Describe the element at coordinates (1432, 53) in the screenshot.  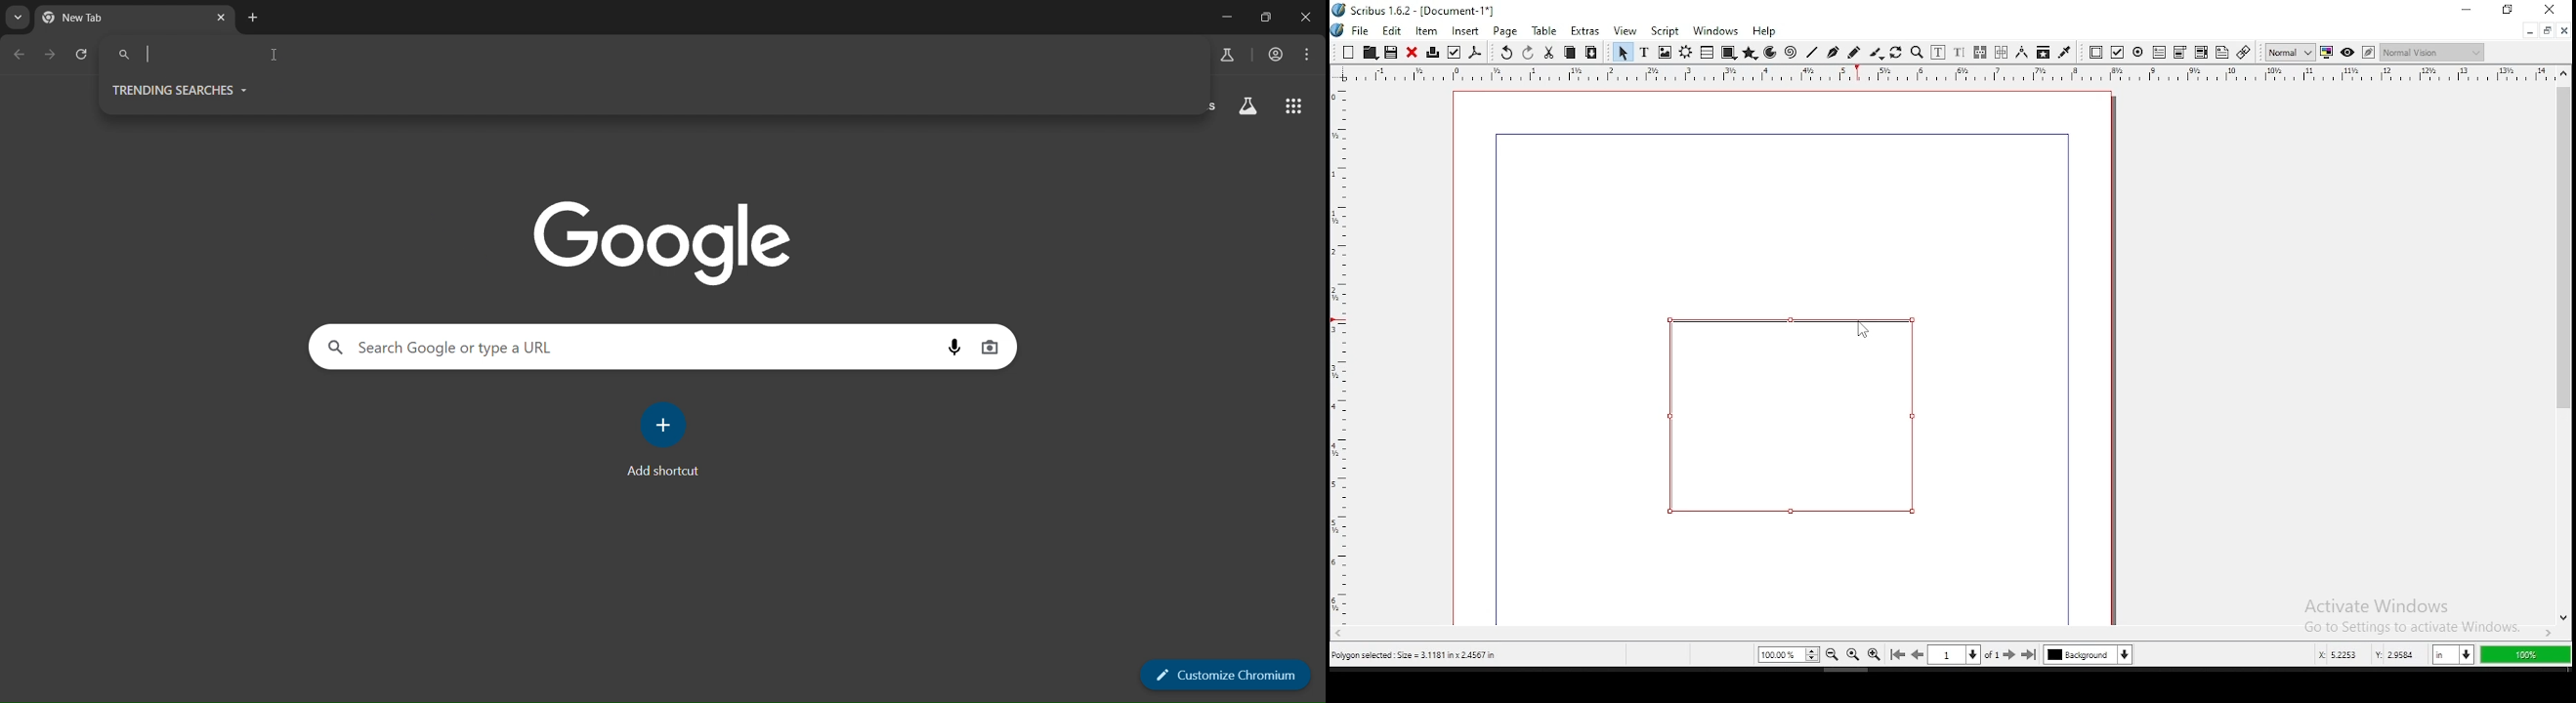
I see `printer` at that location.